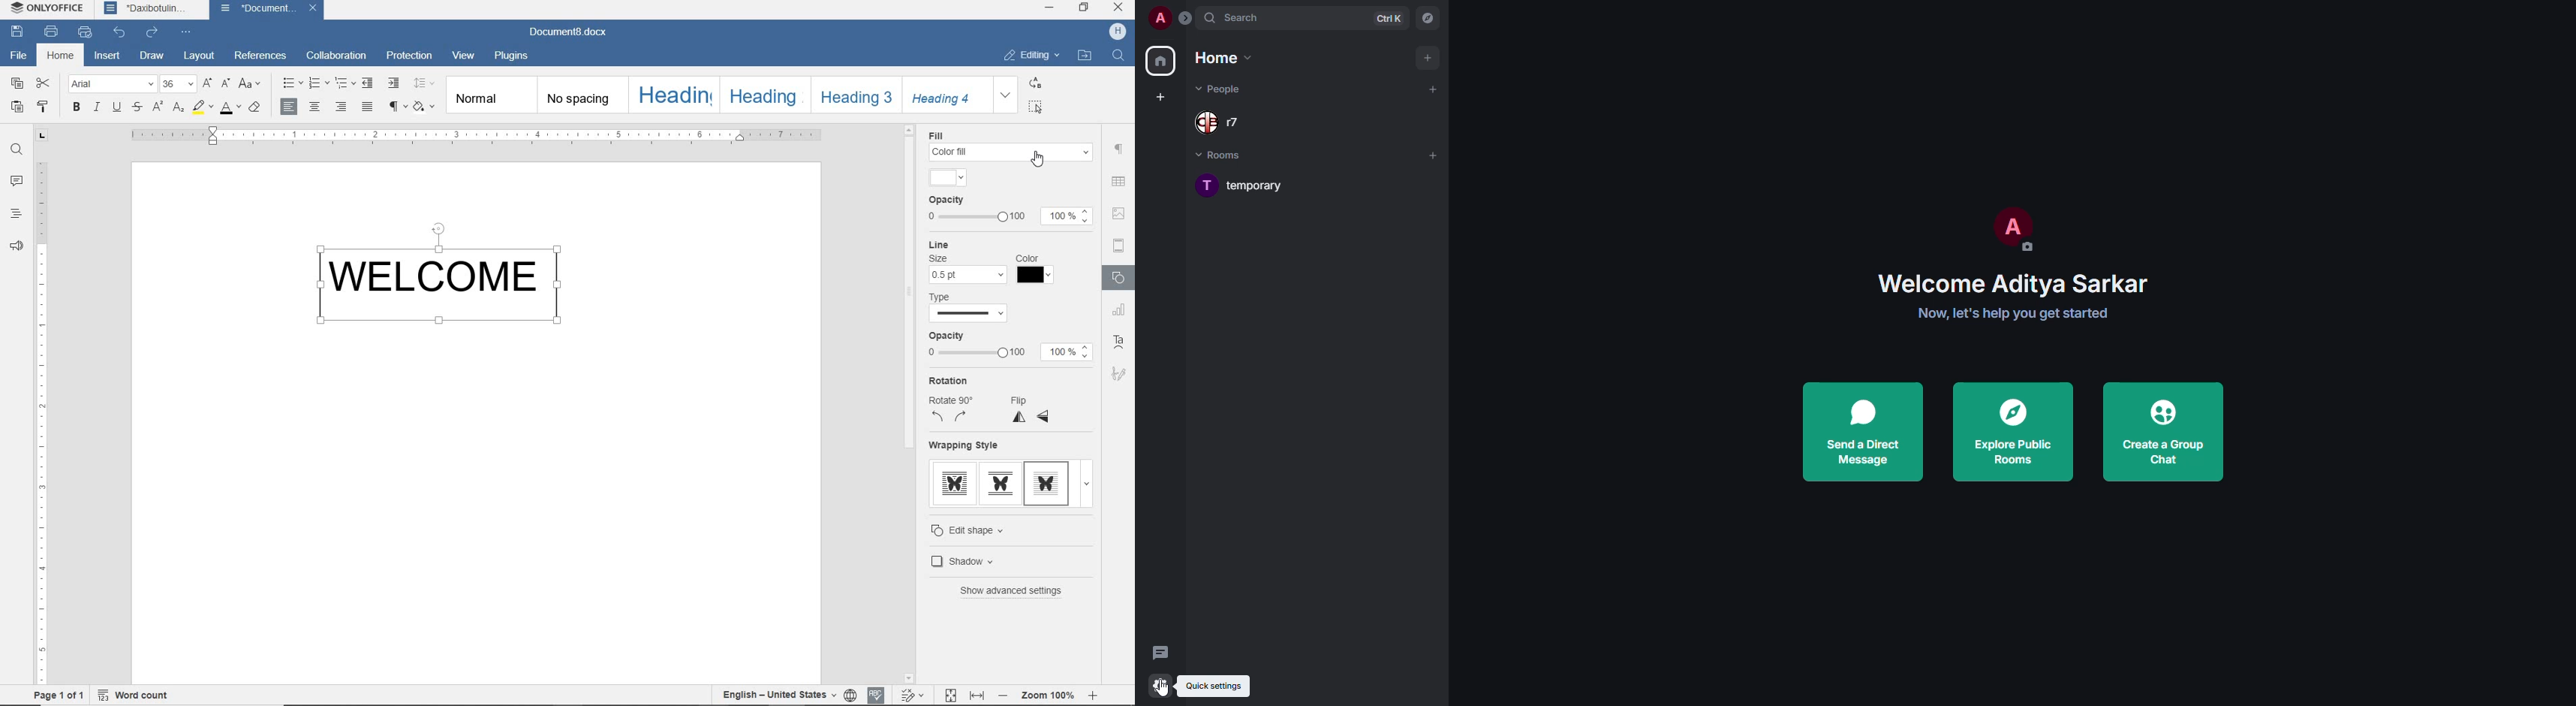 This screenshot has width=2576, height=728. I want to click on CLEAR STYLE, so click(255, 108).